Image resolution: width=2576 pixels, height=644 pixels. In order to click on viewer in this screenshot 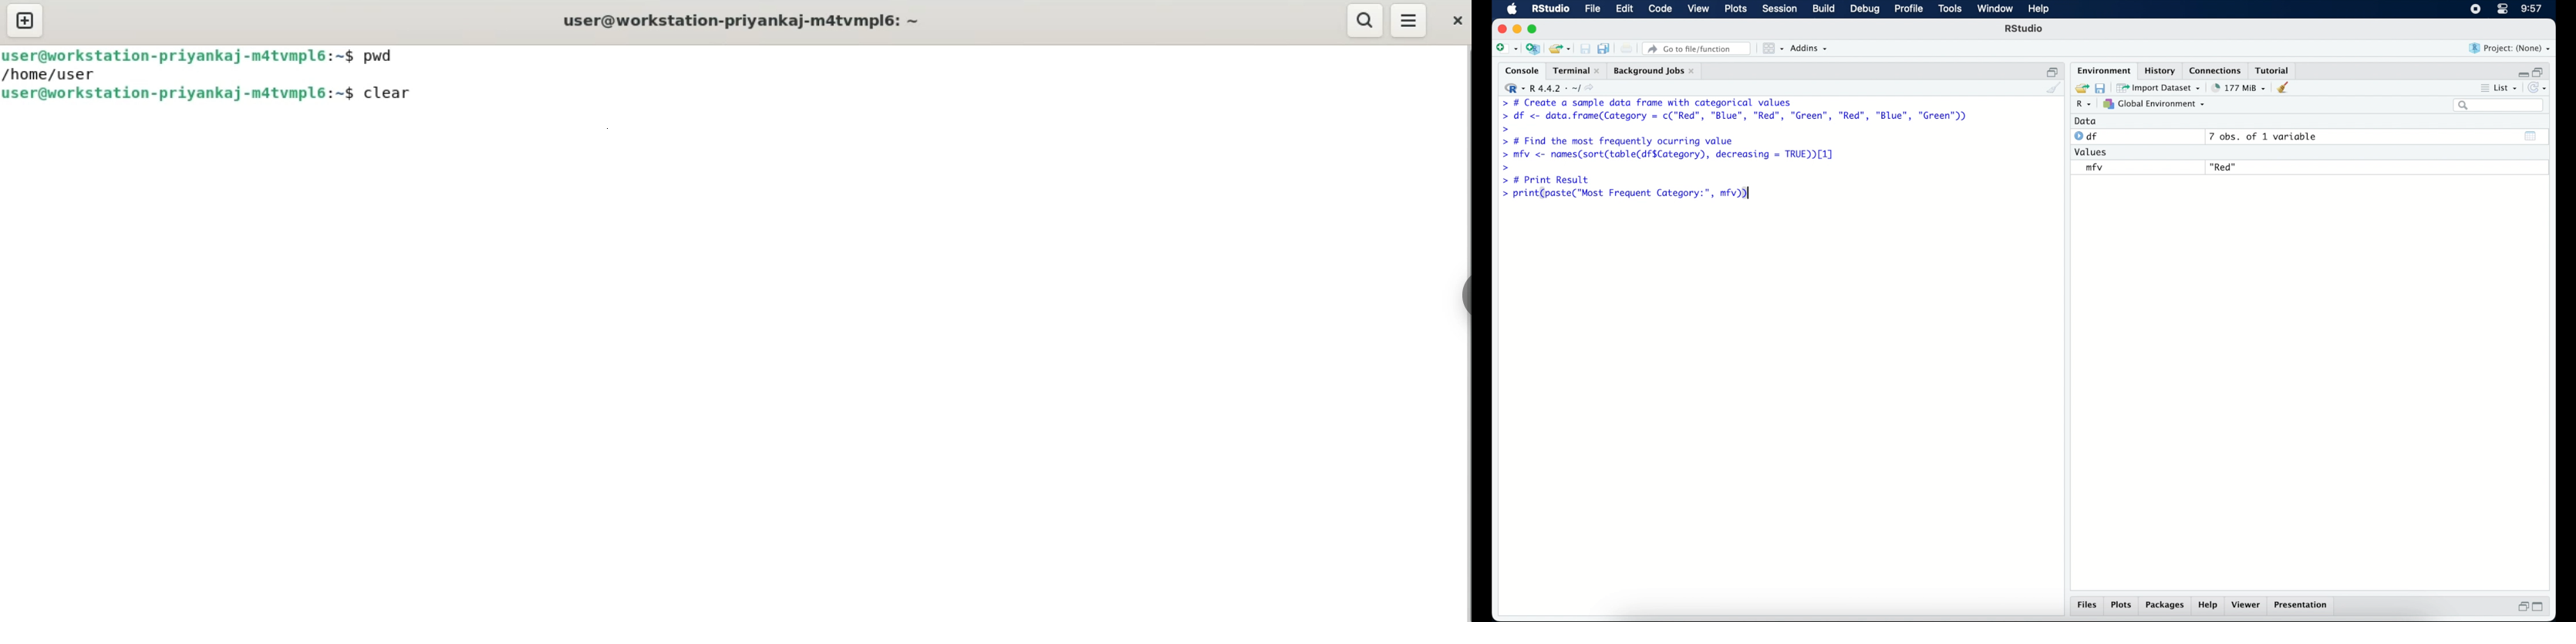, I will do `click(2247, 606)`.